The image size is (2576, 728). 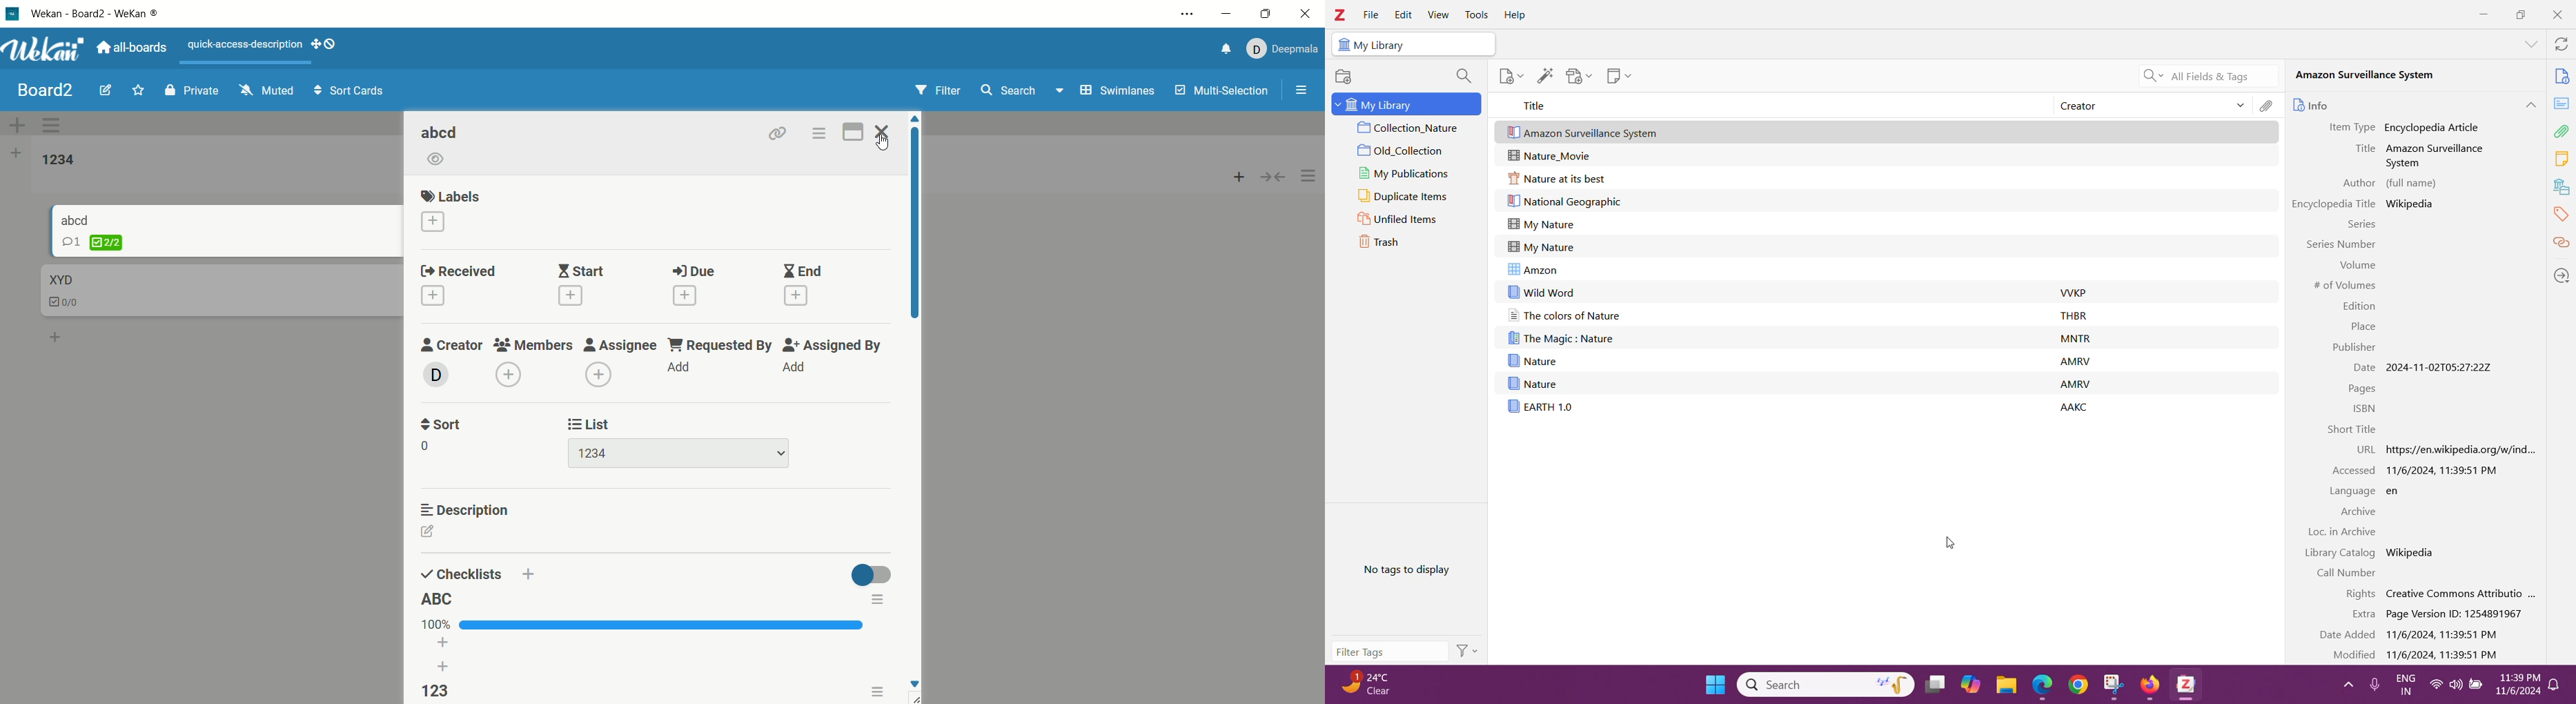 What do you see at coordinates (1265, 12) in the screenshot?
I see `maximize` at bounding box center [1265, 12].